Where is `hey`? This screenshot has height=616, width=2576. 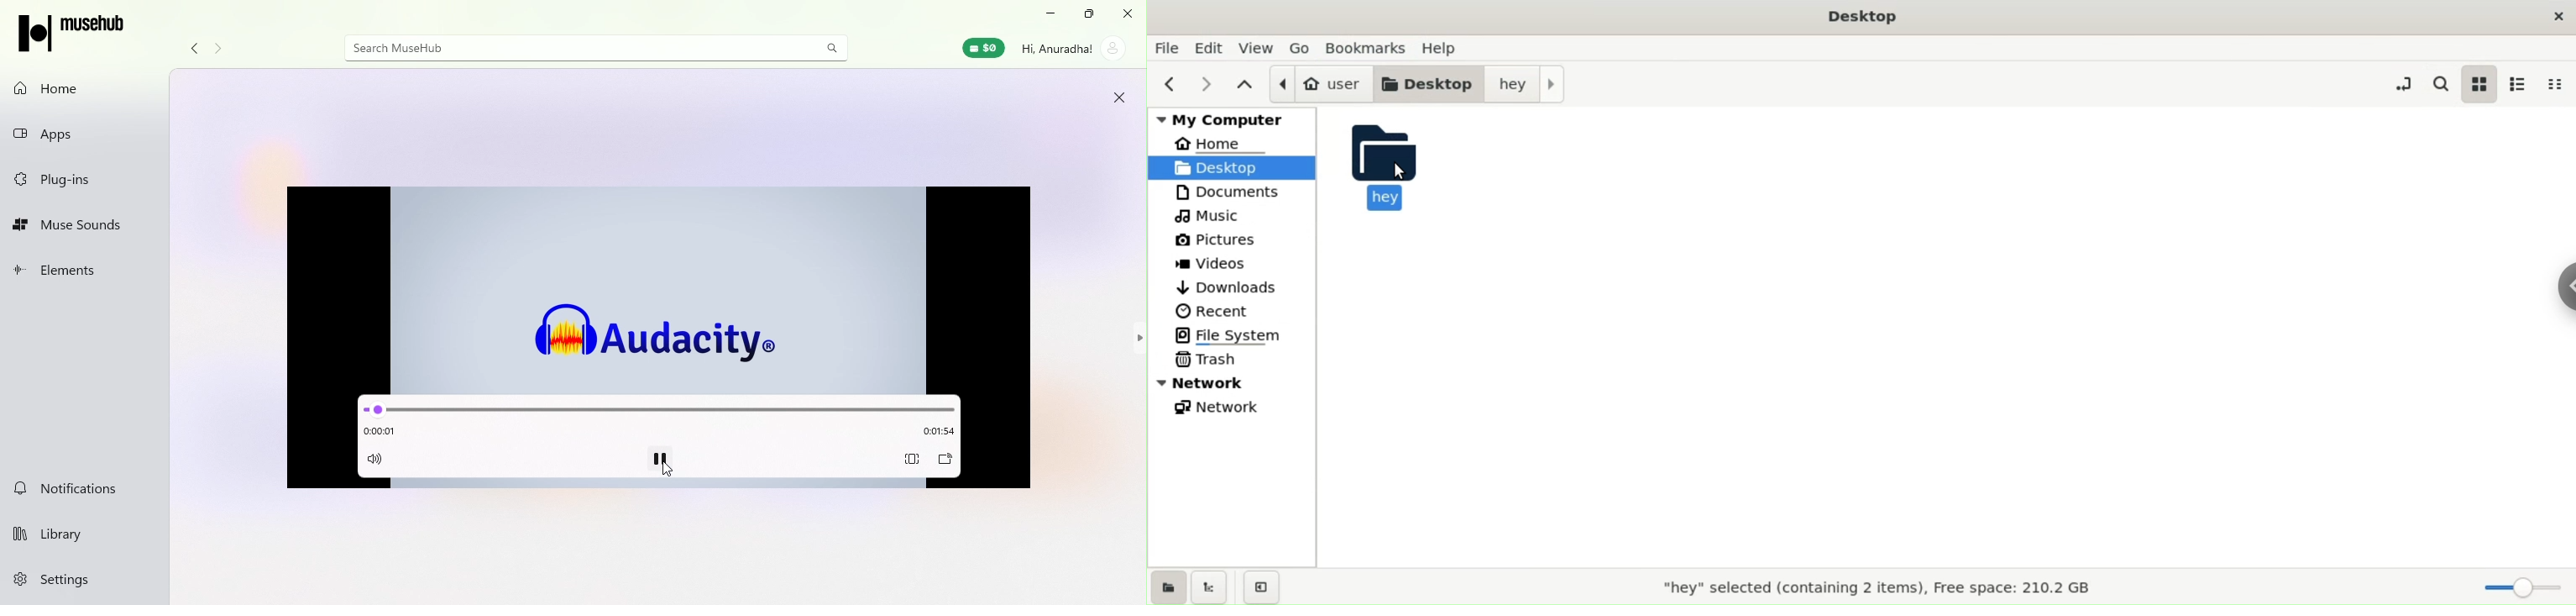 hey is located at coordinates (1525, 84).